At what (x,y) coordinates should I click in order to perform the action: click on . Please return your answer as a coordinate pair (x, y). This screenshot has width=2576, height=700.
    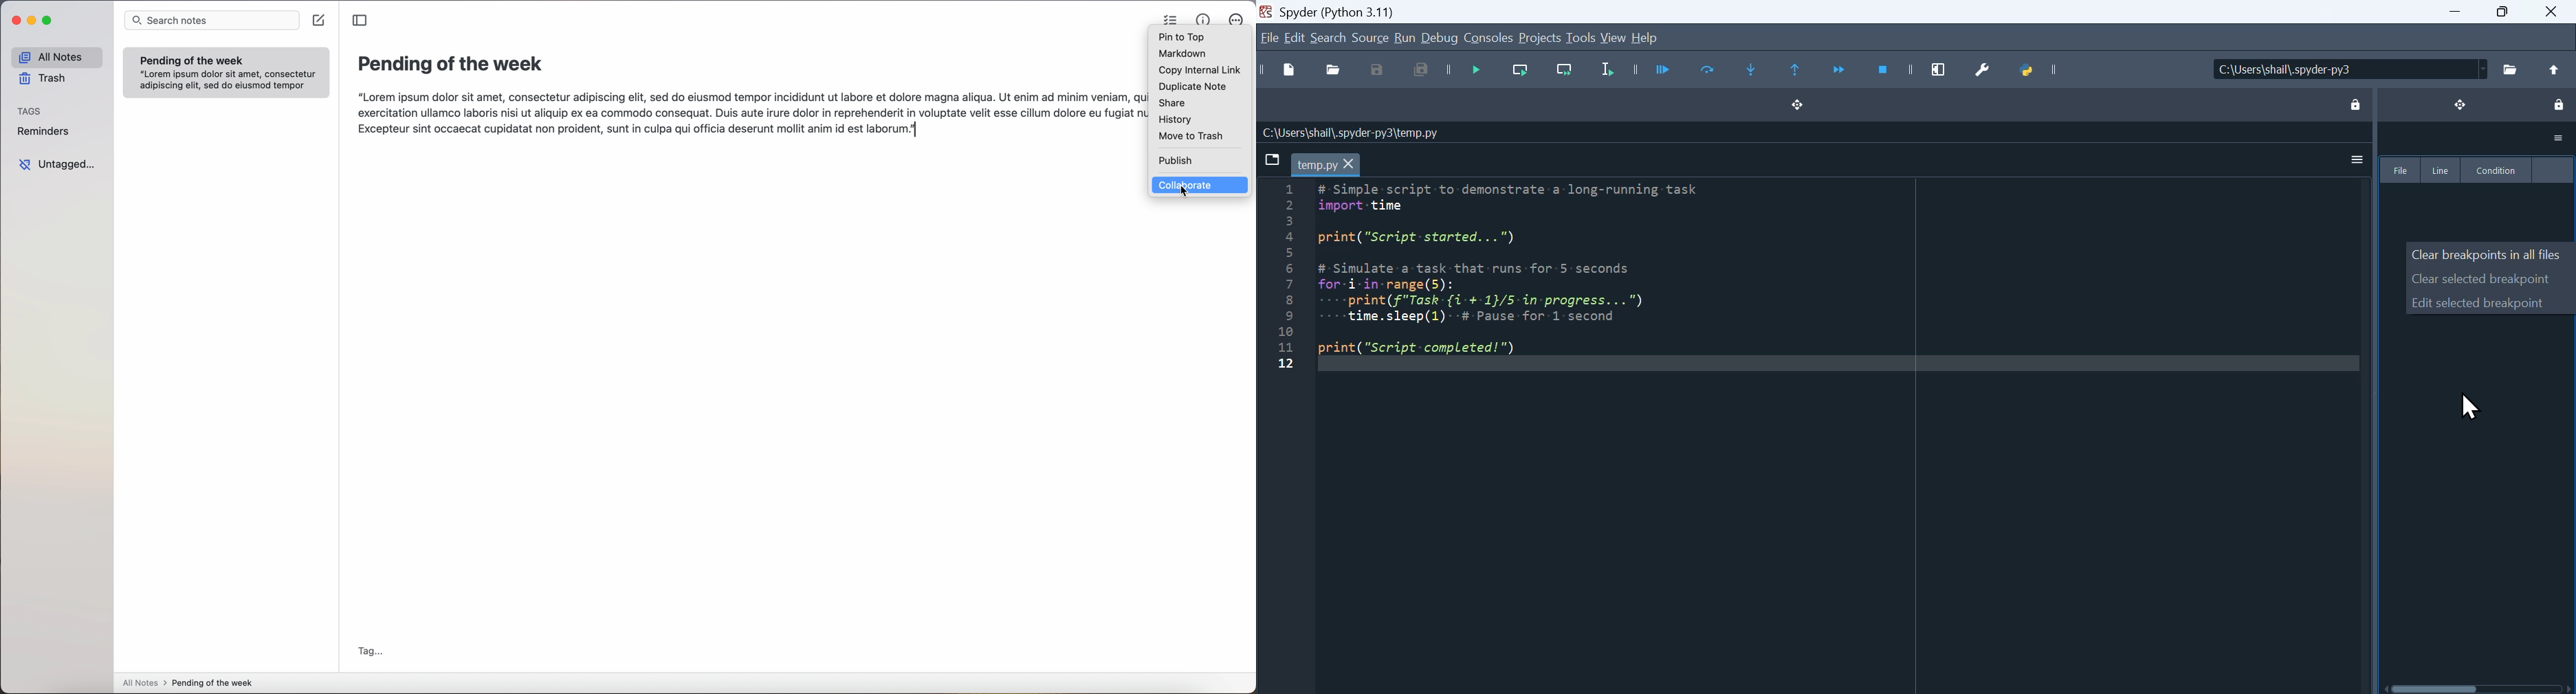
    Looking at the image, I should click on (1295, 36).